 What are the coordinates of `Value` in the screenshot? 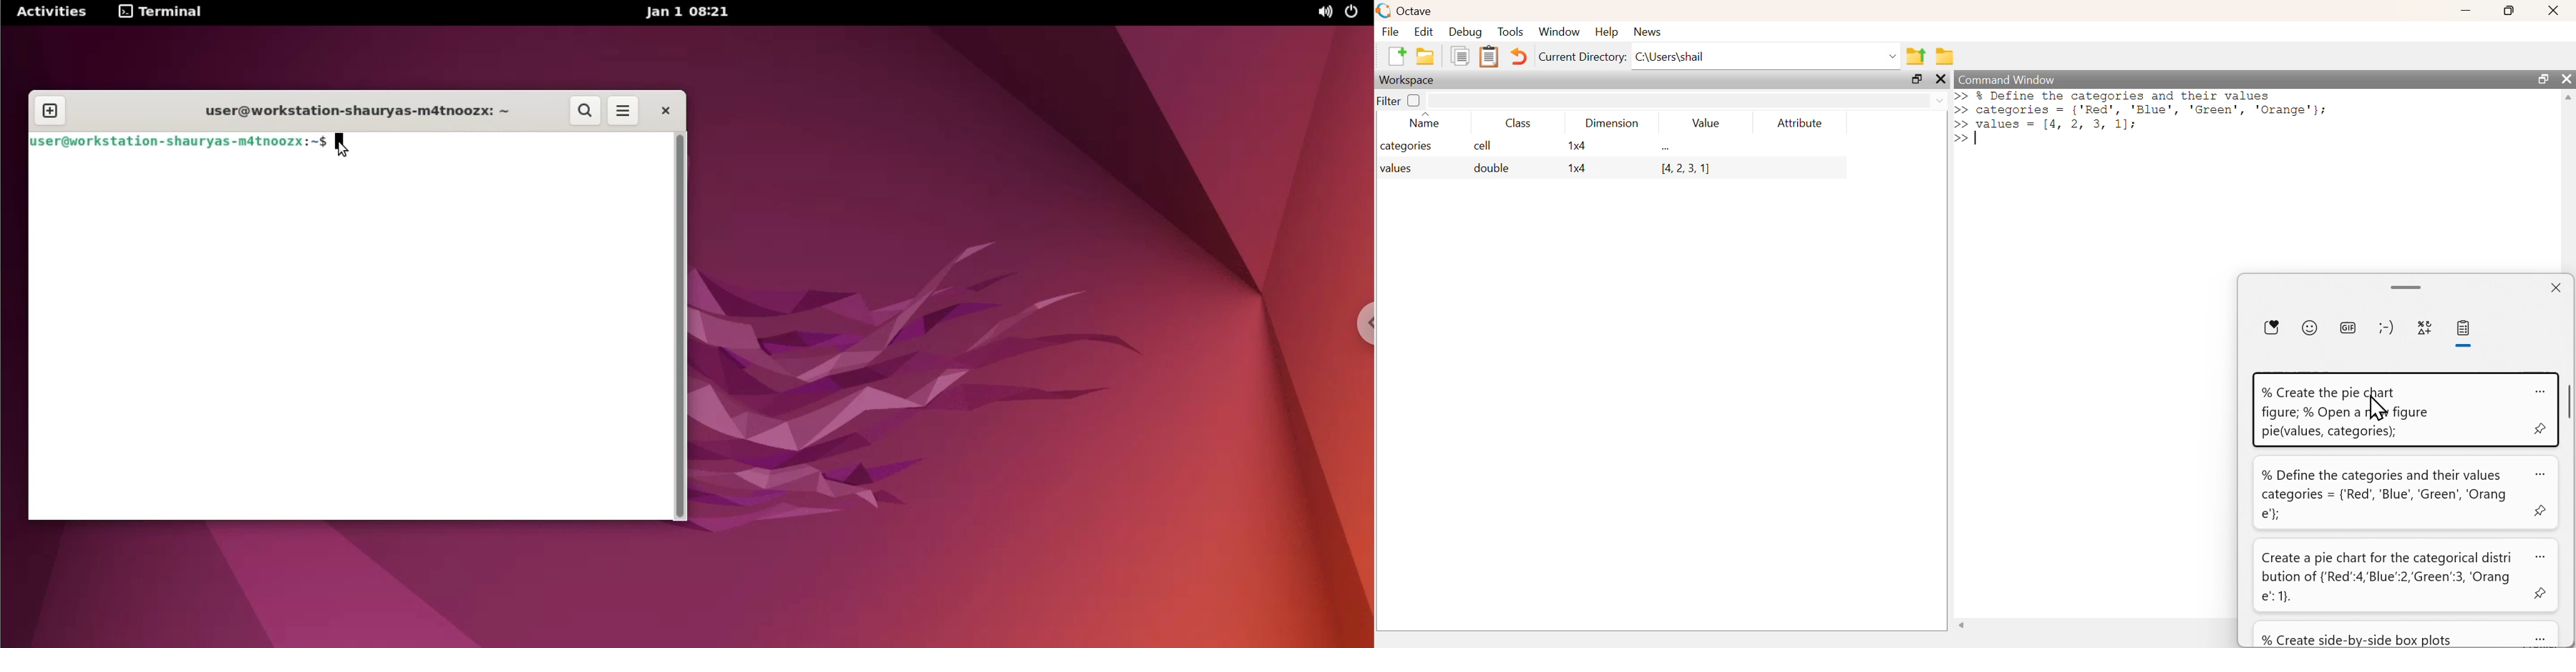 It's located at (1707, 123).